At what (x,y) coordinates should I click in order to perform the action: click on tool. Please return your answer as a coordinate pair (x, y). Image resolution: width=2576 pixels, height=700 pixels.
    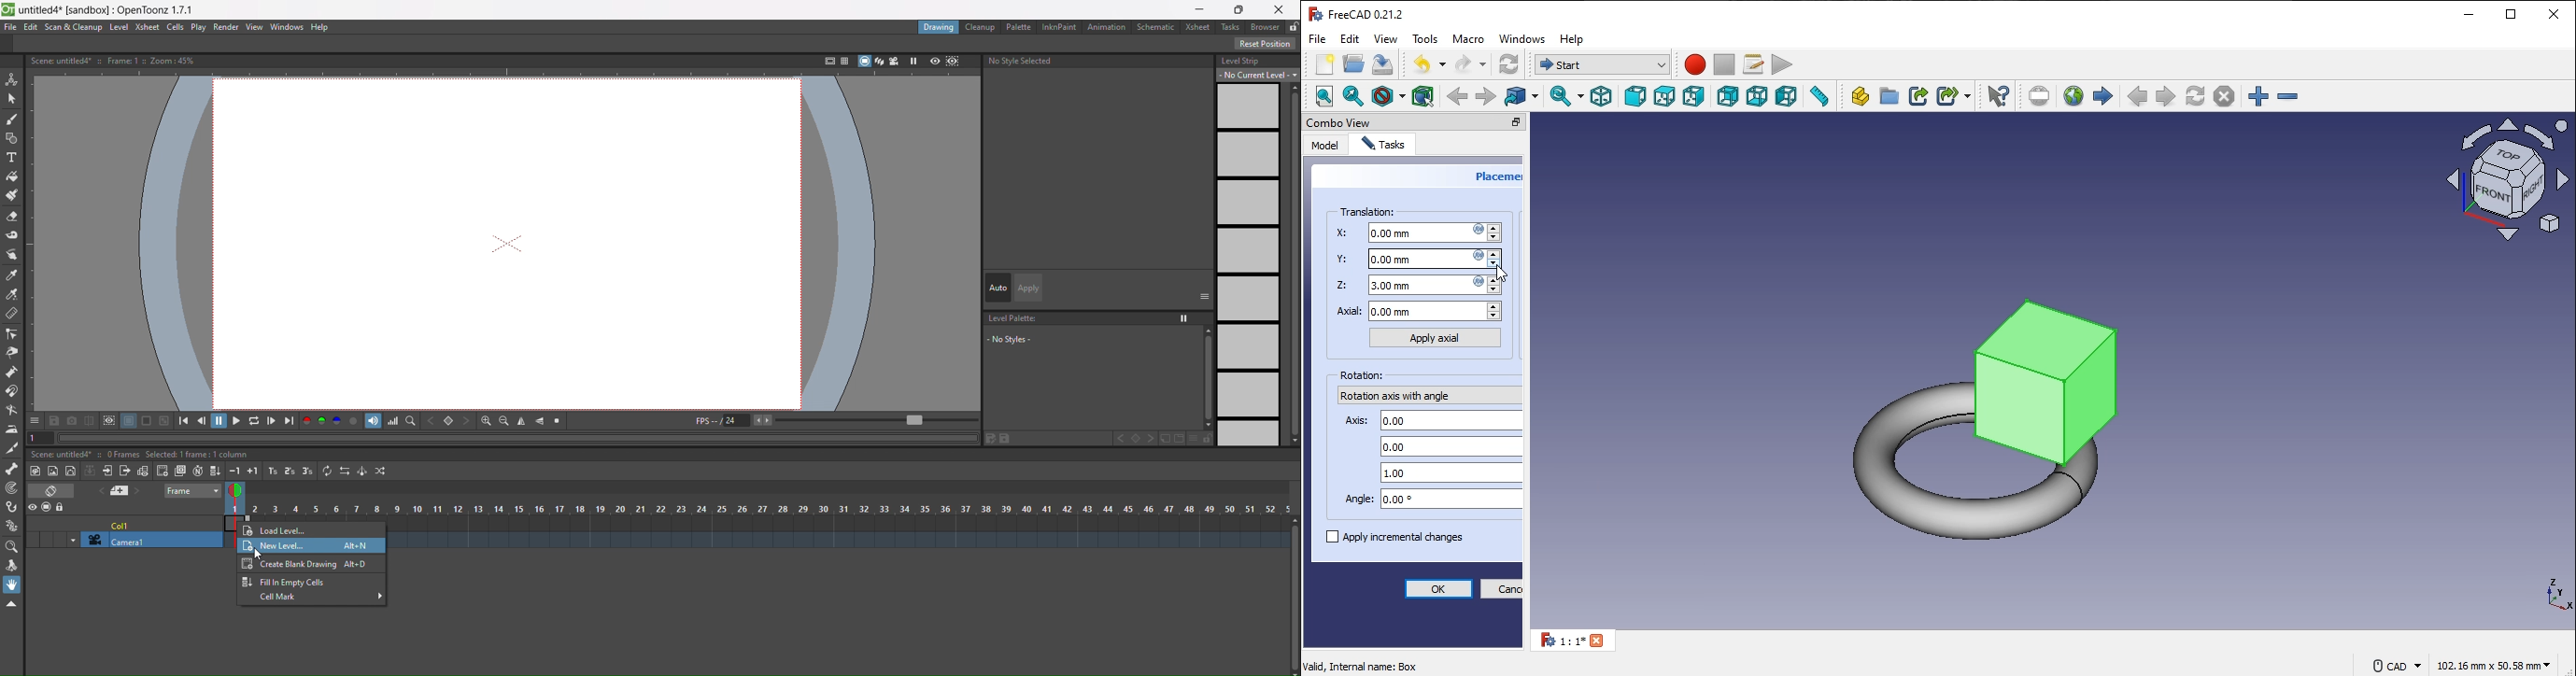
    Looking at the image, I should click on (55, 420).